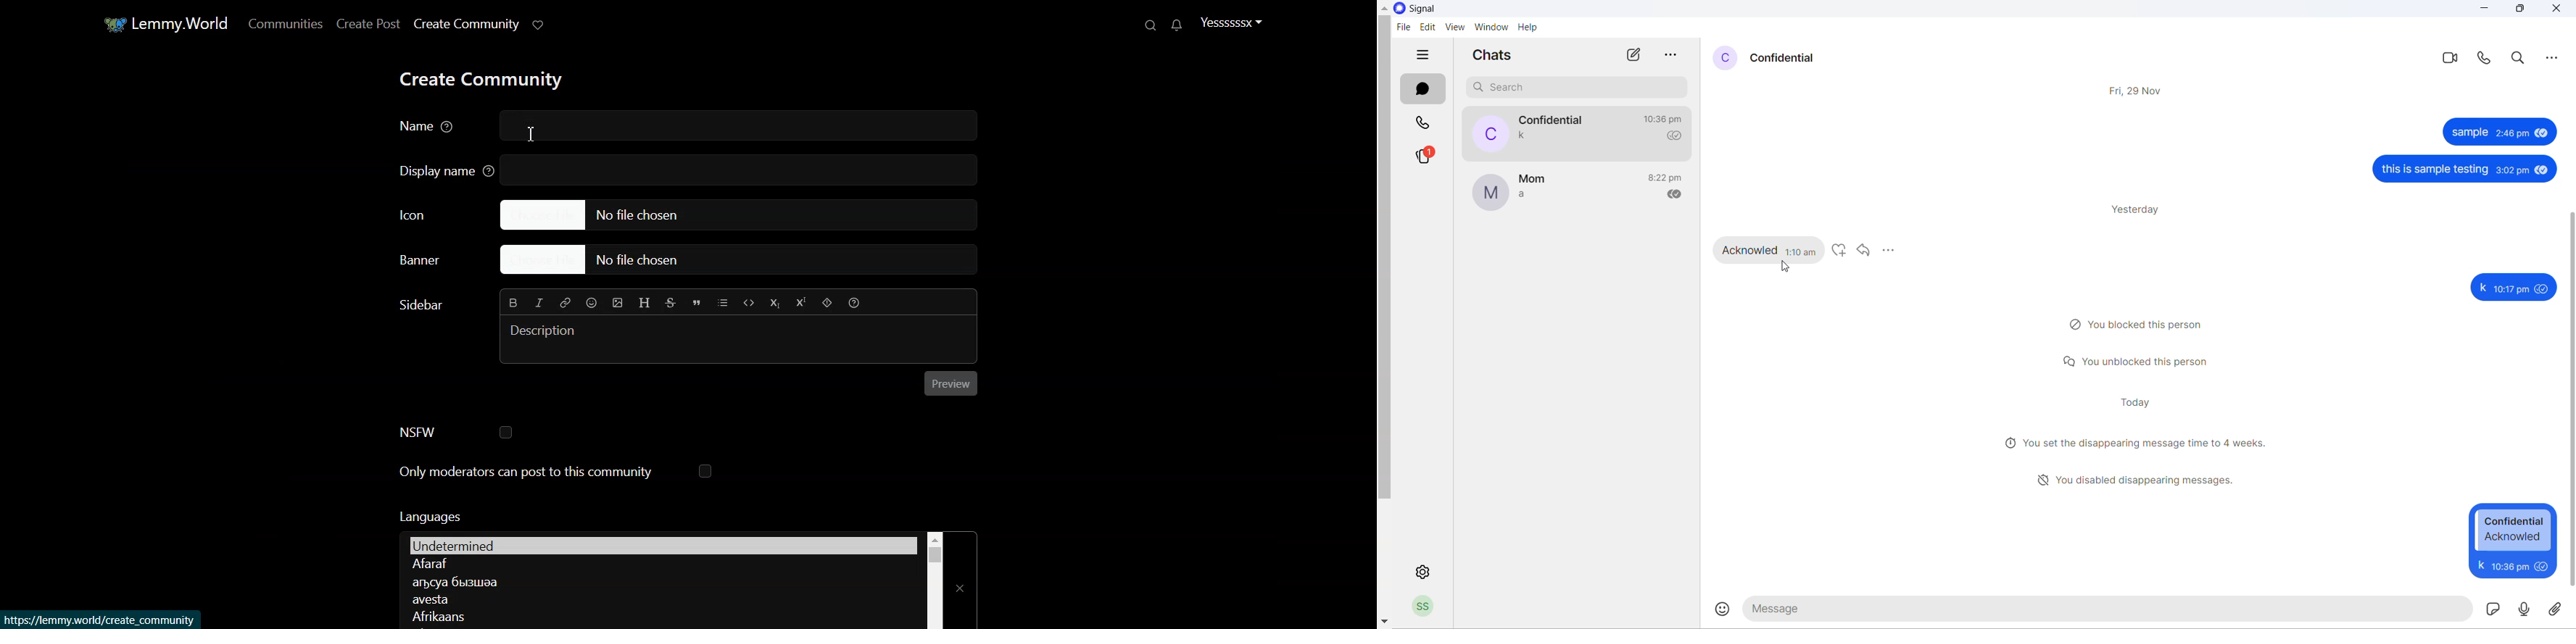  I want to click on message text area, so click(2111, 607).